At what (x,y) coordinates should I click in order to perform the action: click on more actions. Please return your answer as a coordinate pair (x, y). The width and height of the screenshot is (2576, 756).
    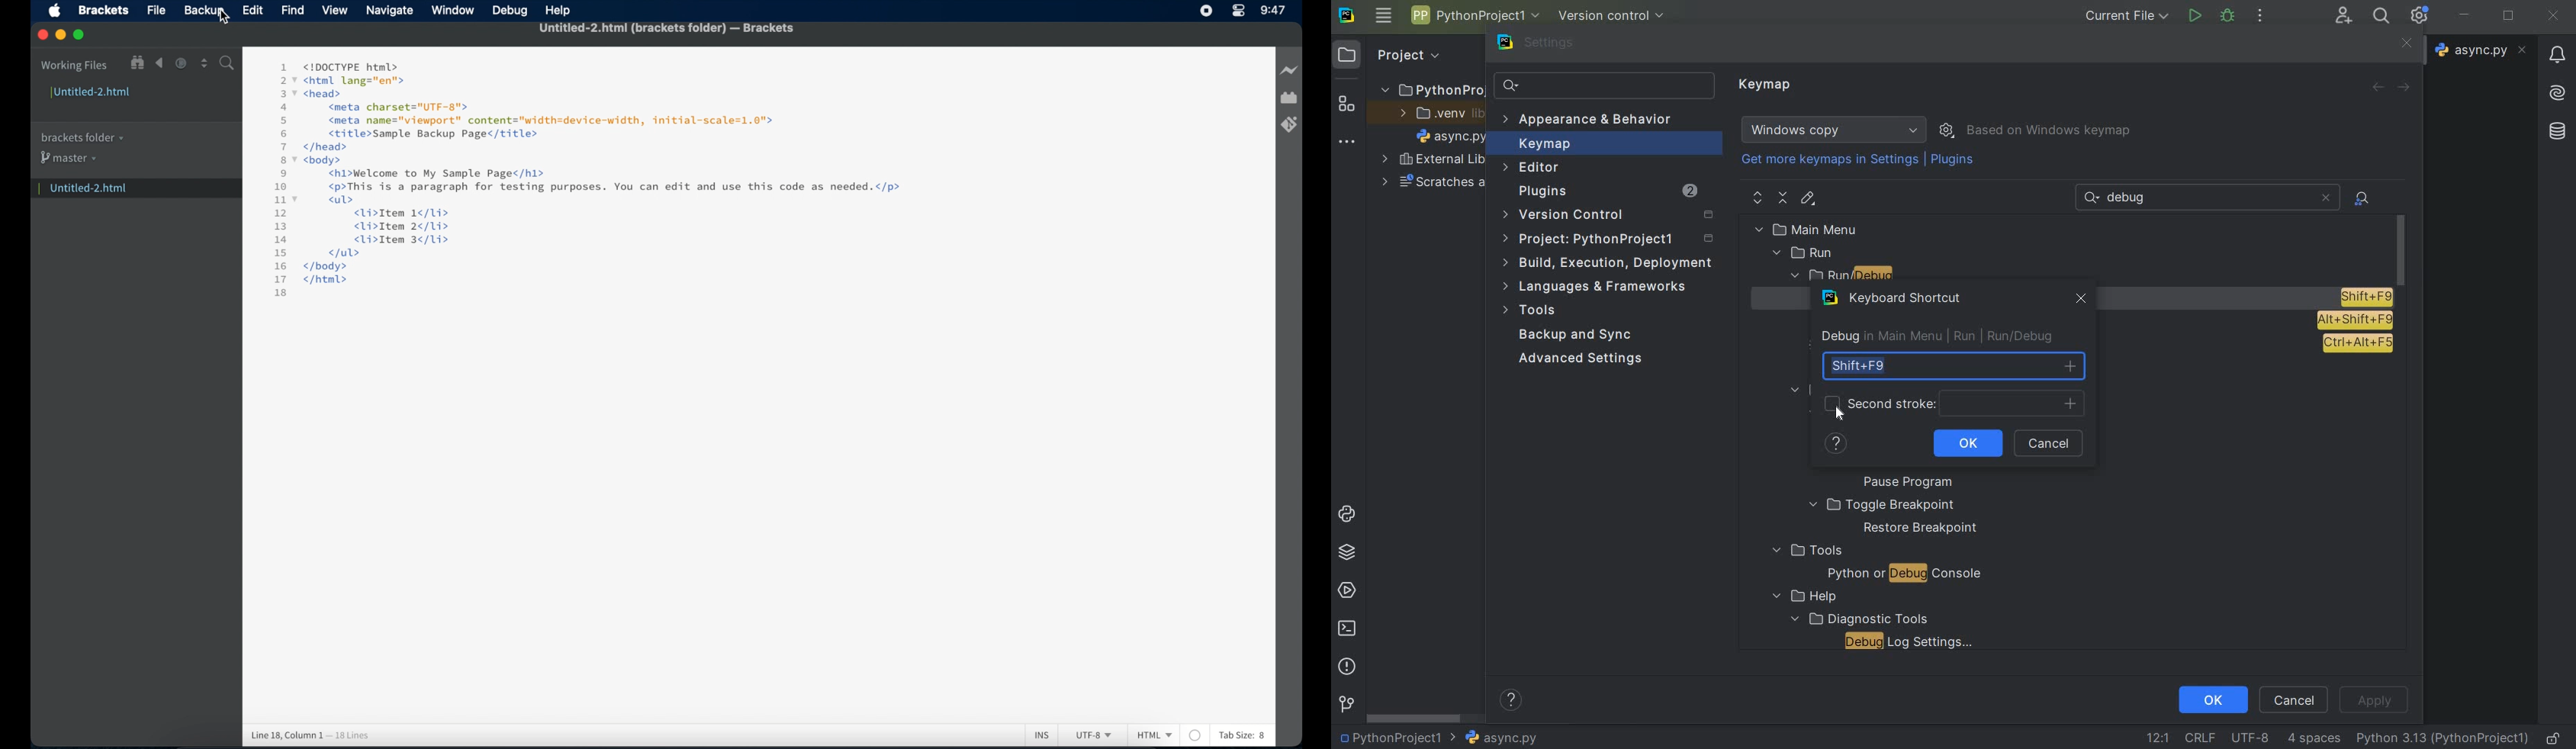
    Looking at the image, I should click on (2259, 17).